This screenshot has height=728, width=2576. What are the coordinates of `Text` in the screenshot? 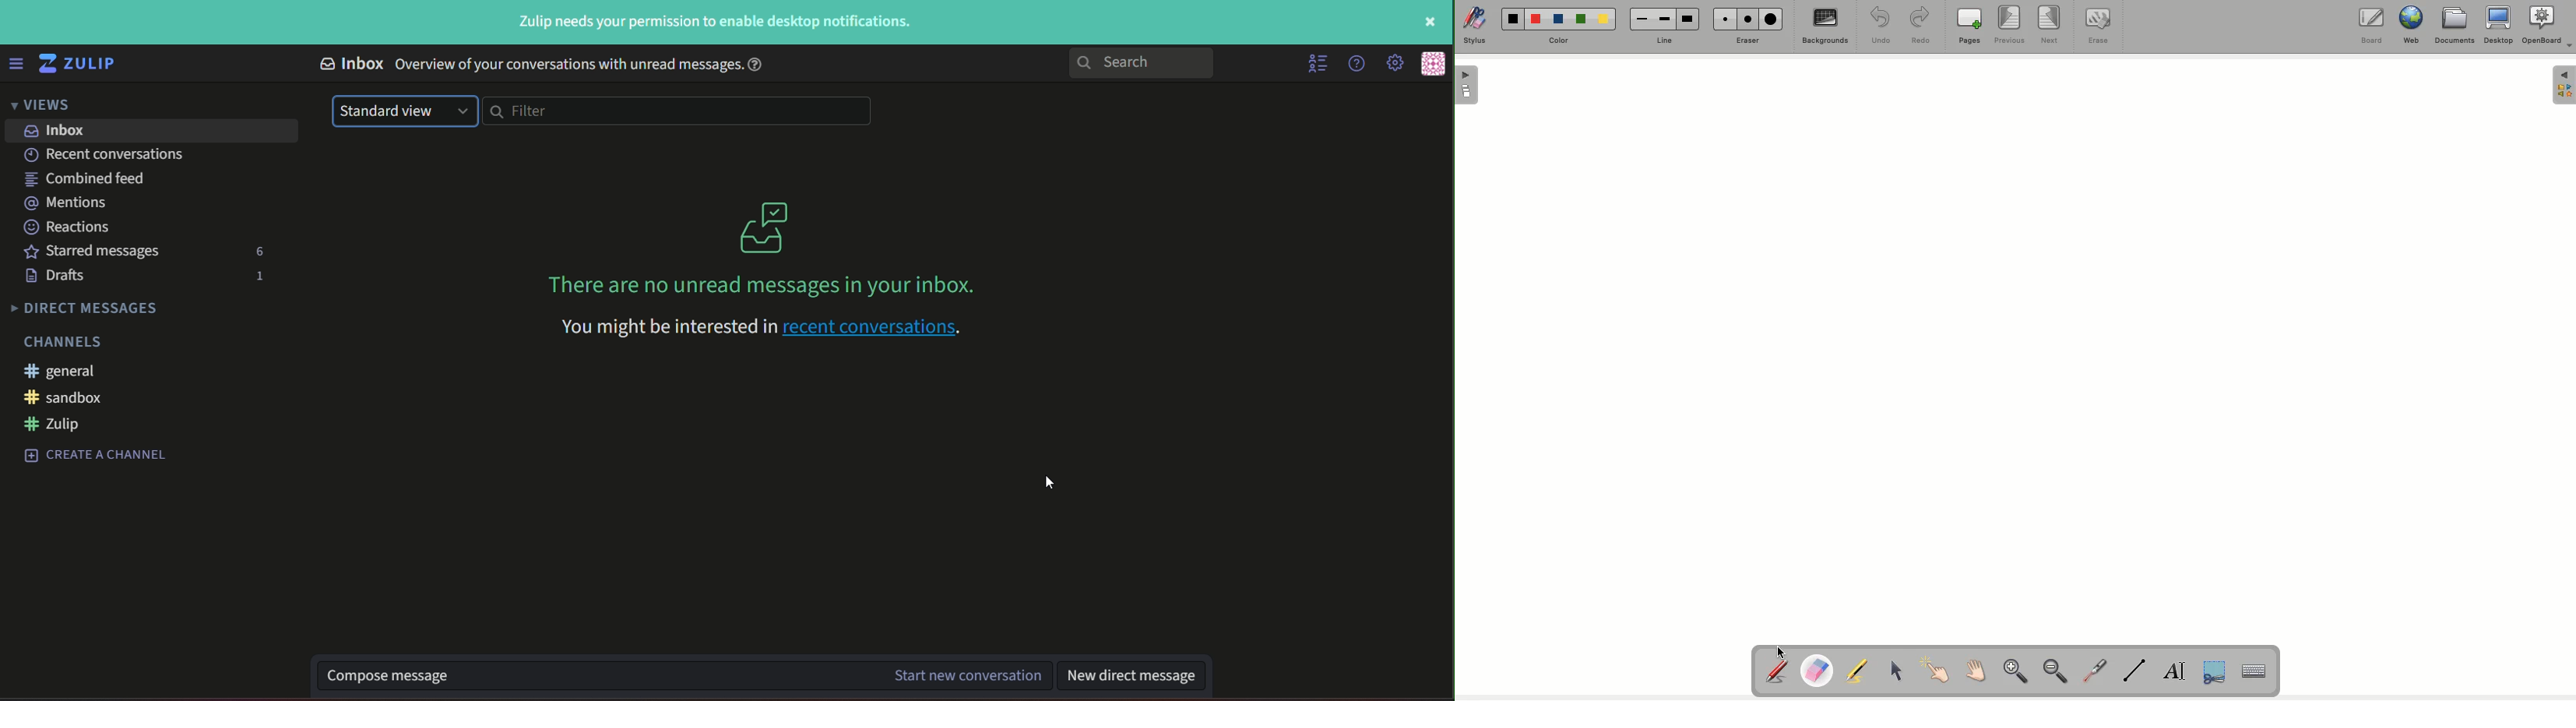 It's located at (2176, 671).